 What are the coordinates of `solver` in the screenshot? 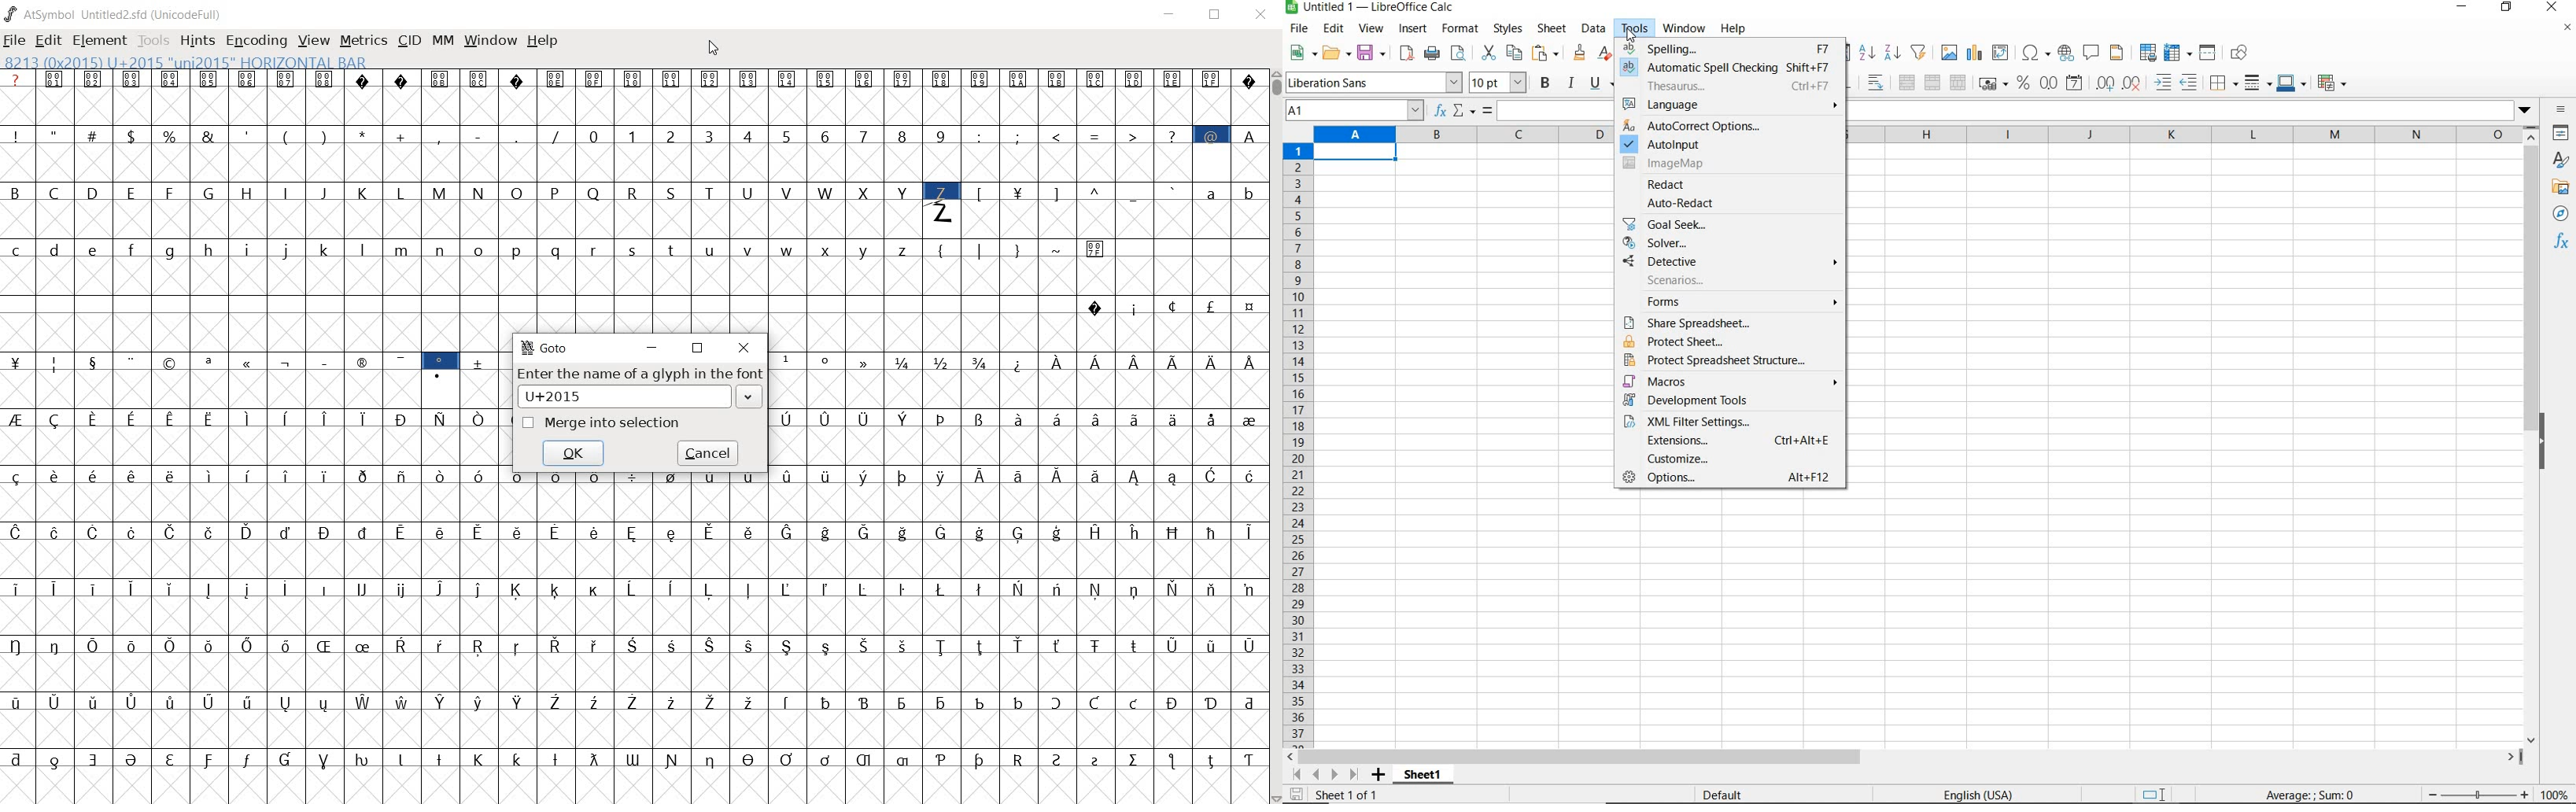 It's located at (1729, 243).